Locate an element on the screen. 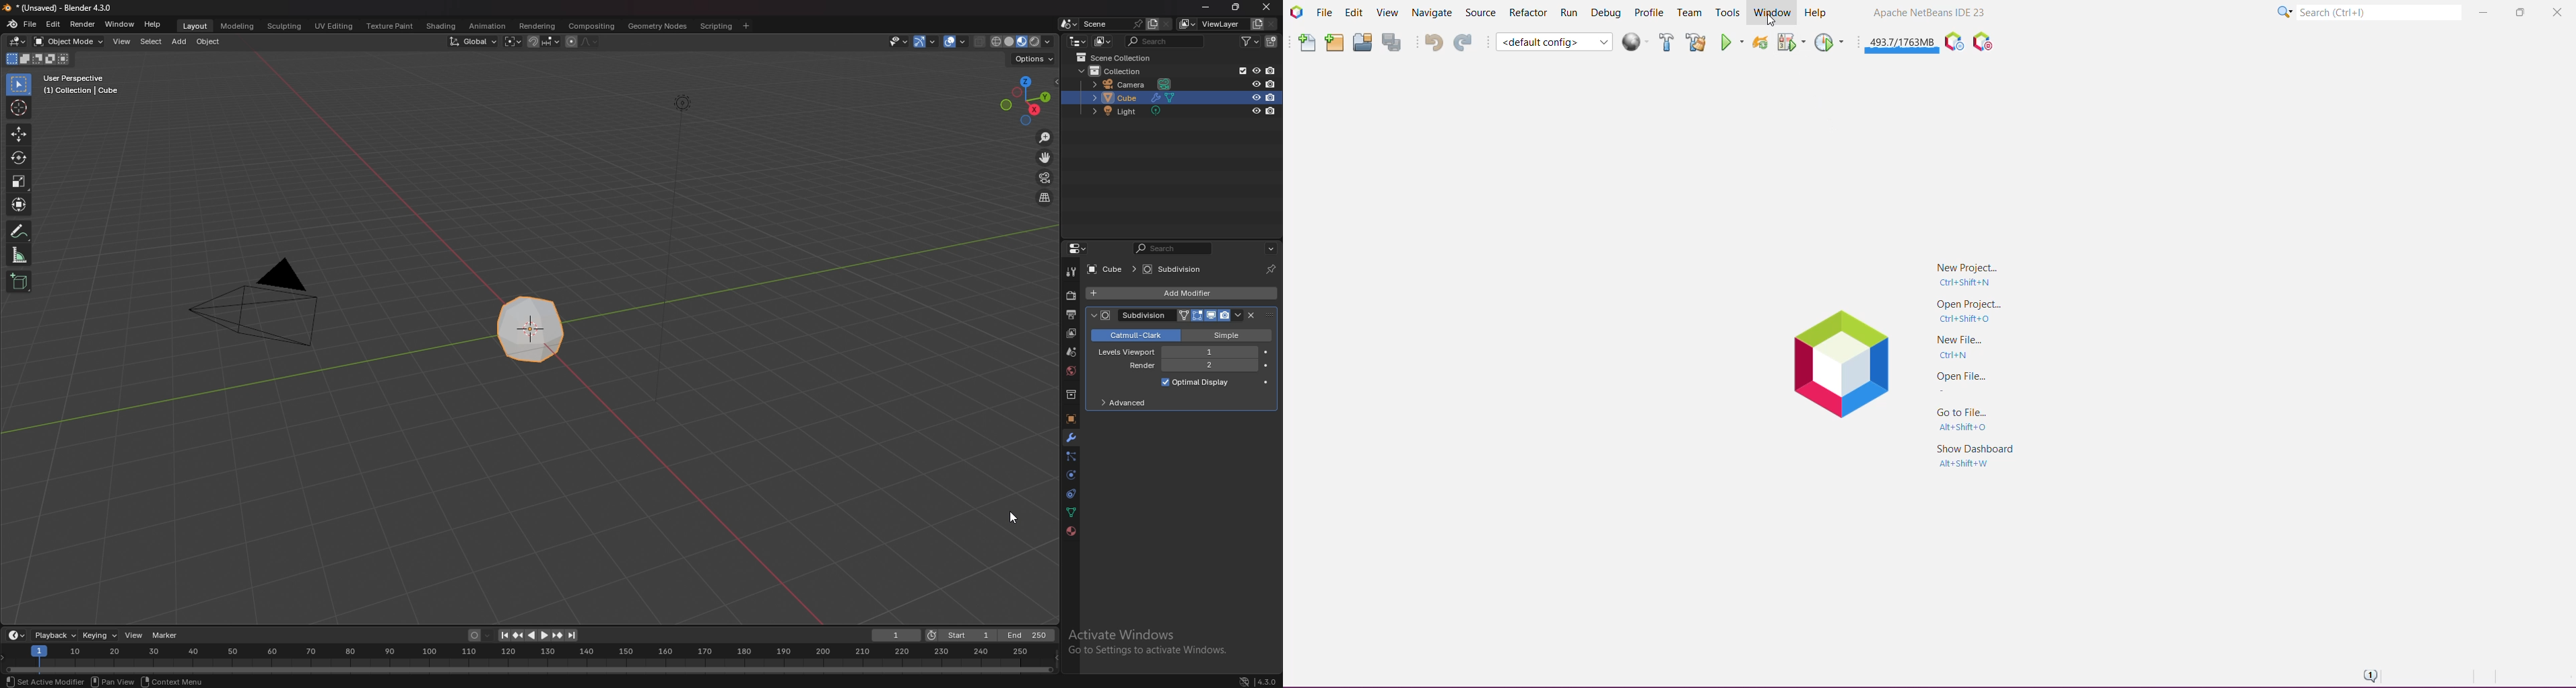  modifier is located at coordinates (1070, 438).